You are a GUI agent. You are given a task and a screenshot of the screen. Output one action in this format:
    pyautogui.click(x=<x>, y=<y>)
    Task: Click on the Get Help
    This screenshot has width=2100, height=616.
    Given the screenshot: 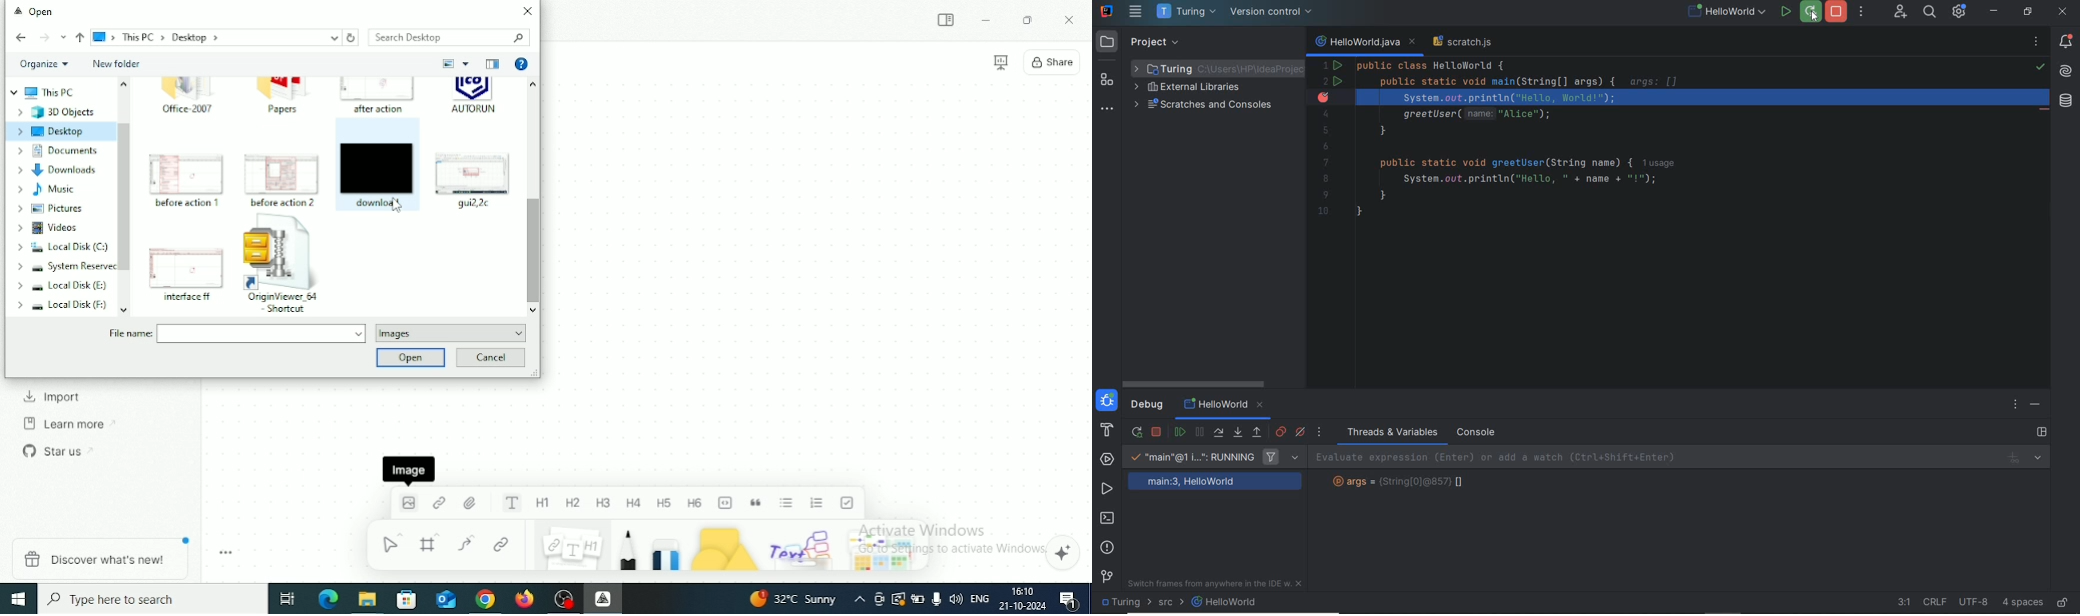 What is the action you would take?
    pyautogui.click(x=521, y=65)
    